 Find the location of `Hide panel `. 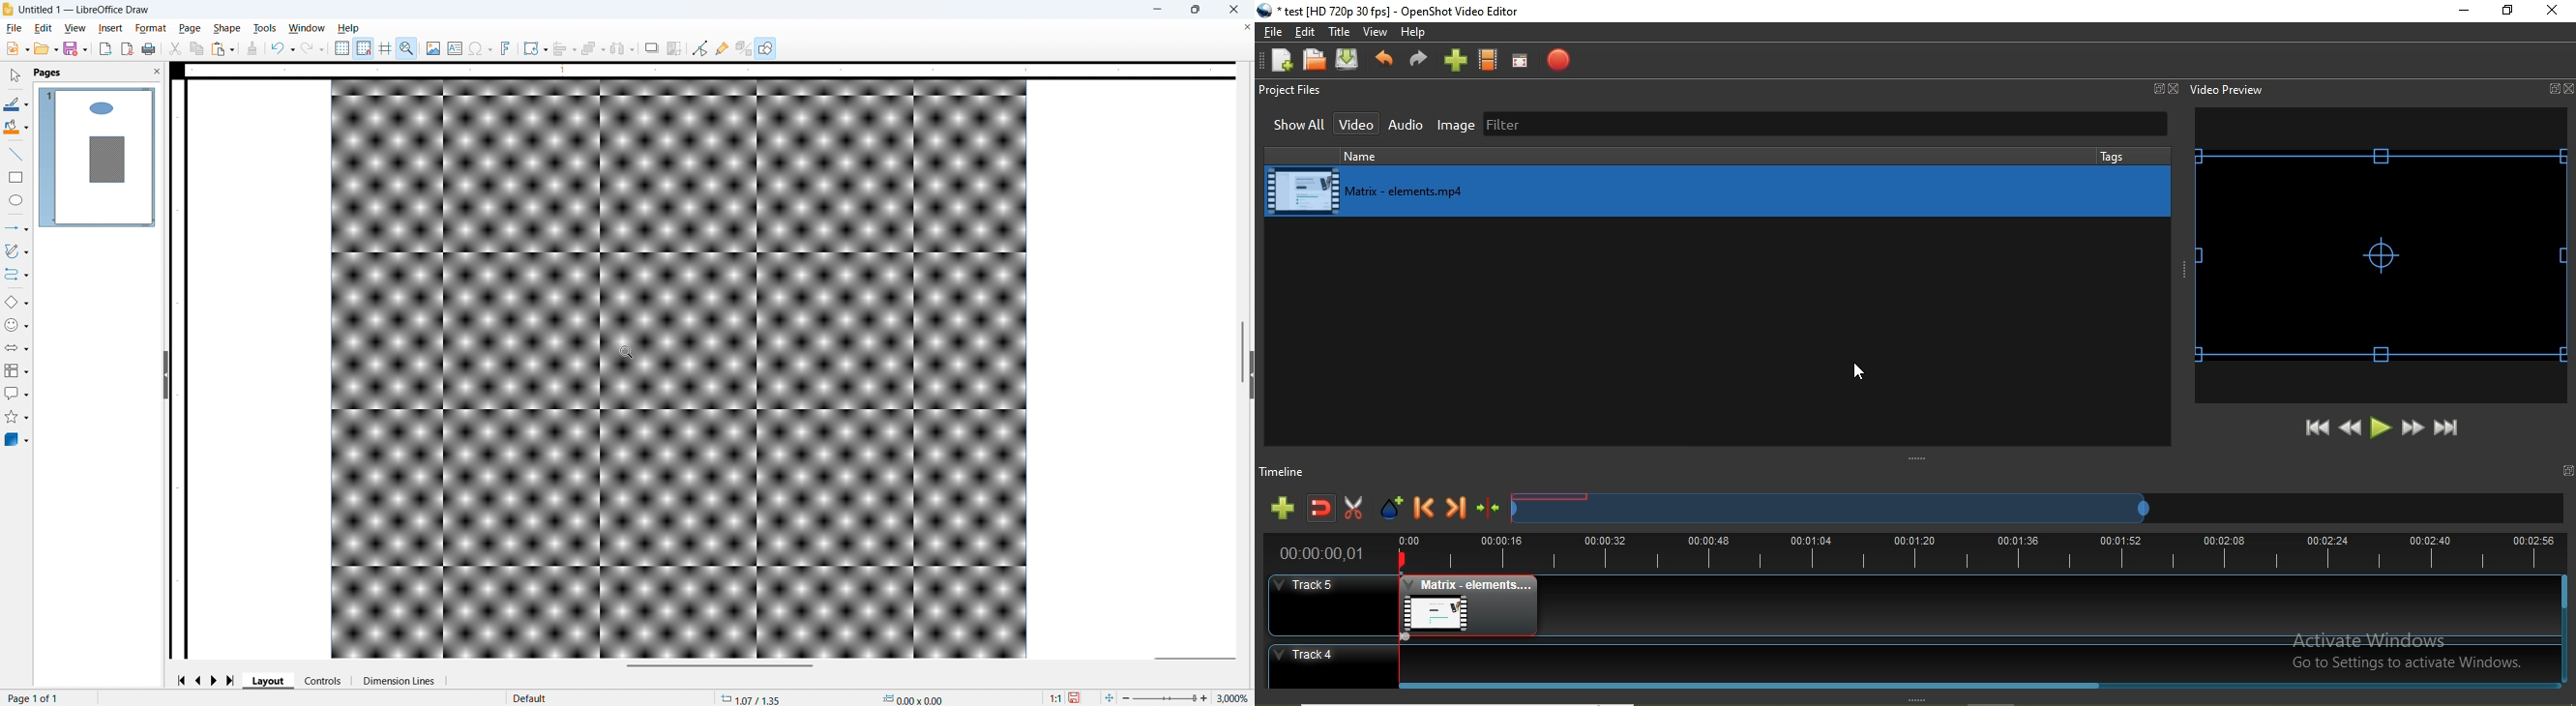

Hide panel  is located at coordinates (165, 374).